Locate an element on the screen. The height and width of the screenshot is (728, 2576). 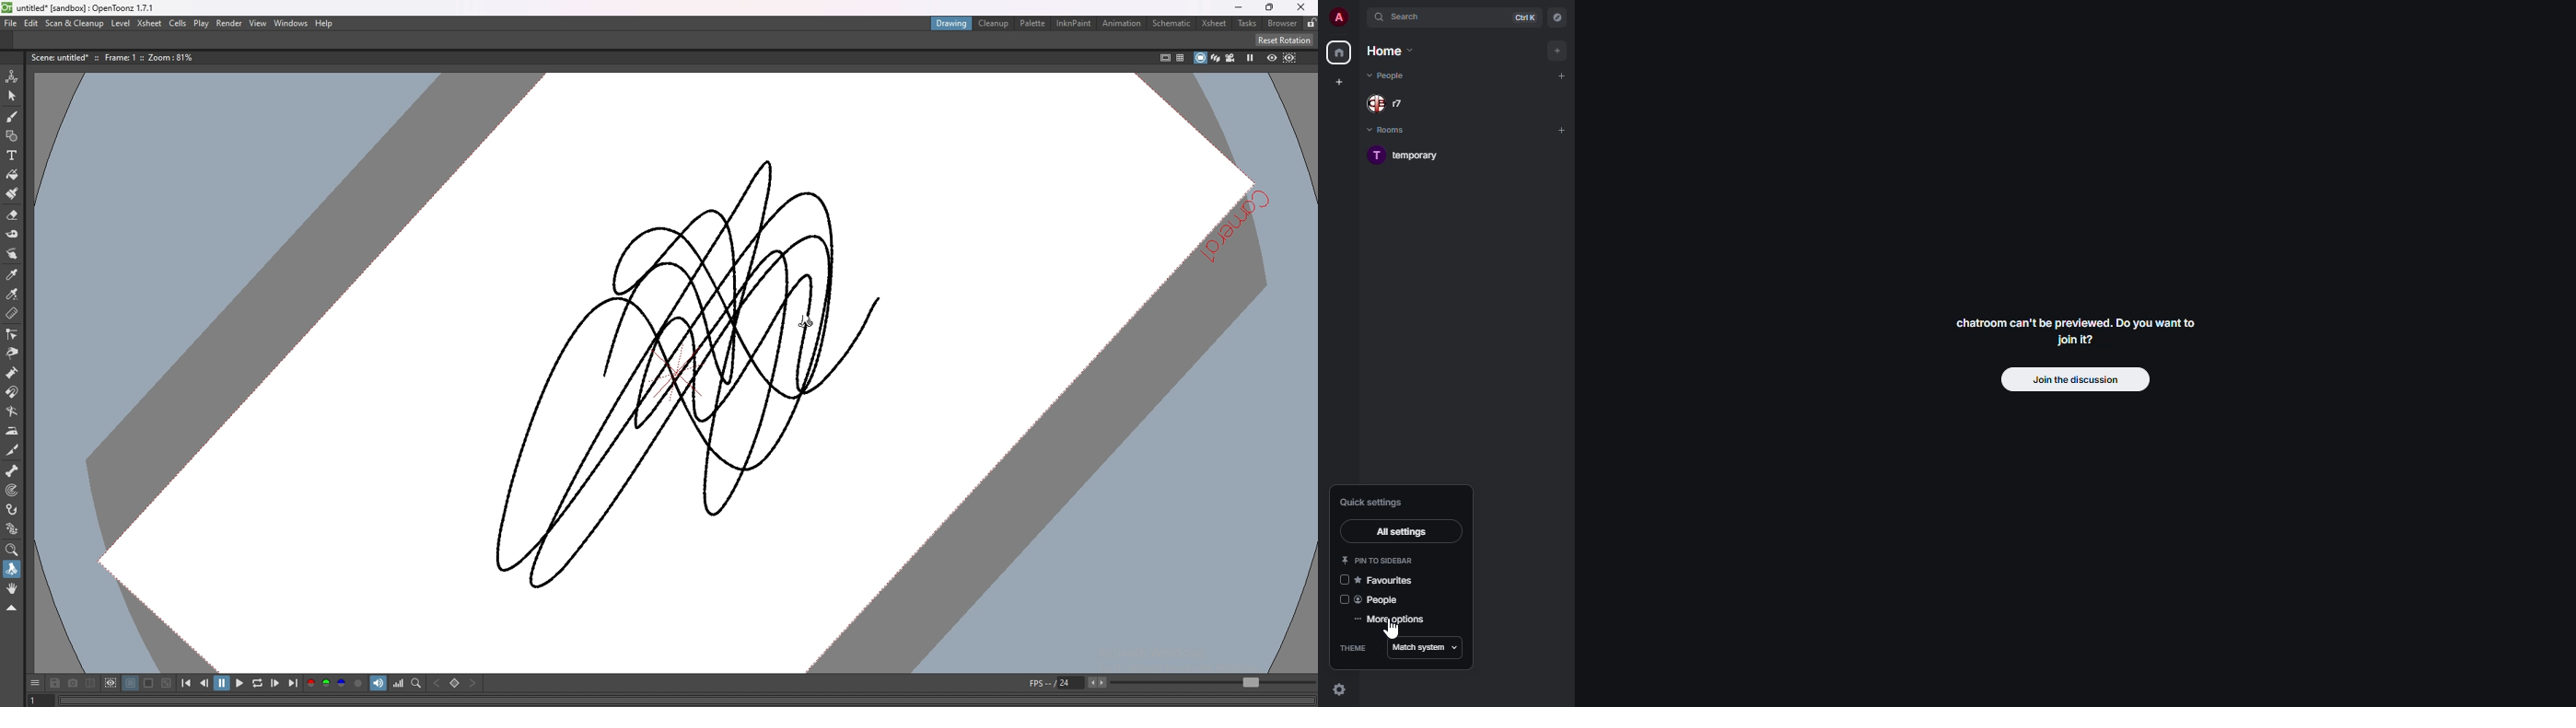
add is located at coordinates (1562, 75).